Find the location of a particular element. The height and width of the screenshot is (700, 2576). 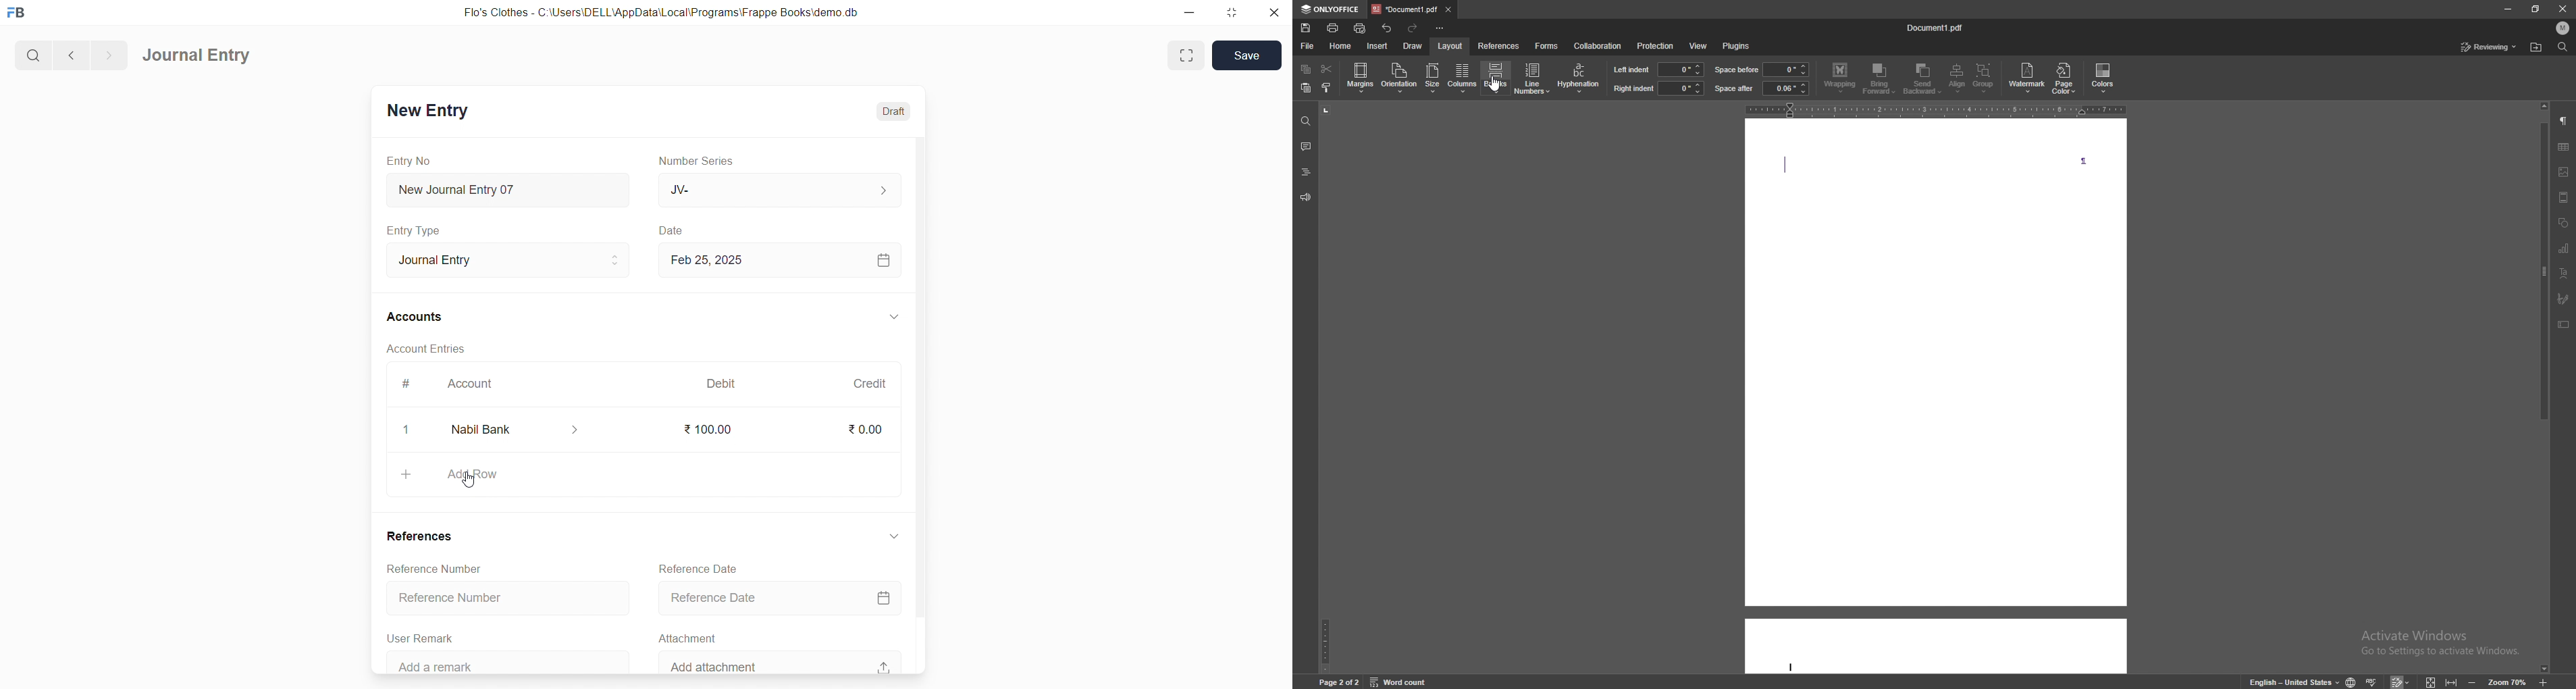

close tab is located at coordinates (1448, 9).